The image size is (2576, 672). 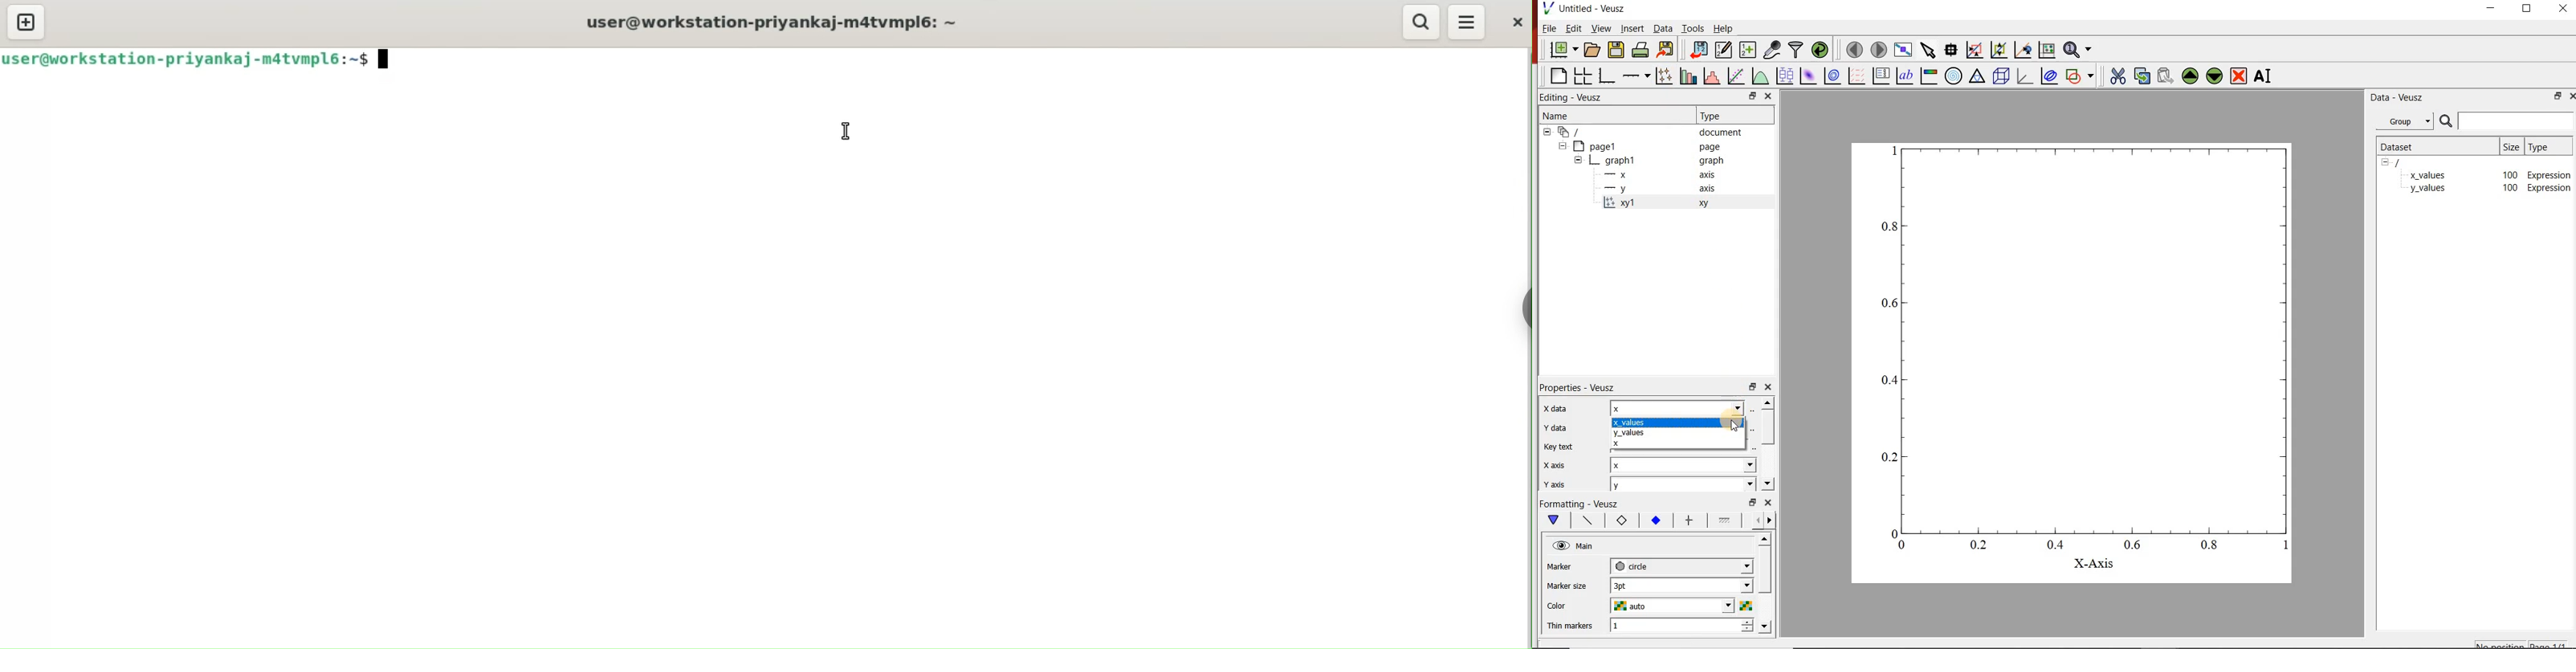 What do you see at coordinates (1755, 521) in the screenshot?
I see `previous options` at bounding box center [1755, 521].